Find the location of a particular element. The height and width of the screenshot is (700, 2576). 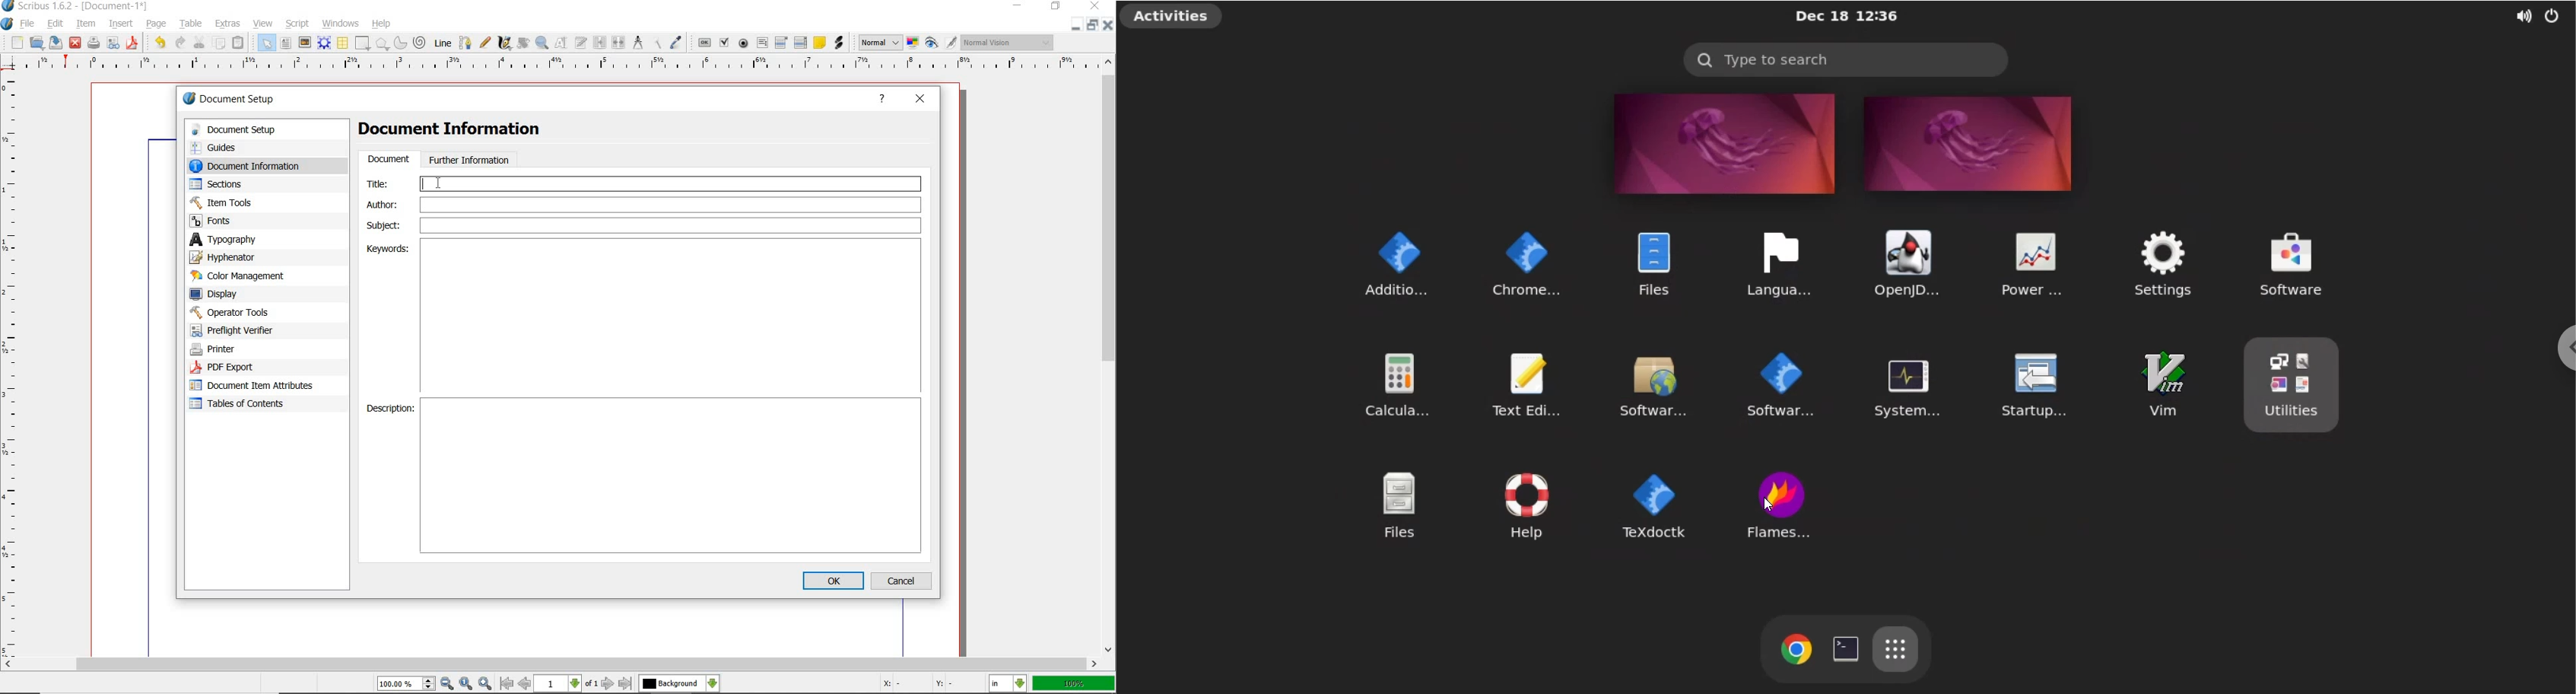

visual appearance of the display is located at coordinates (1009, 42).